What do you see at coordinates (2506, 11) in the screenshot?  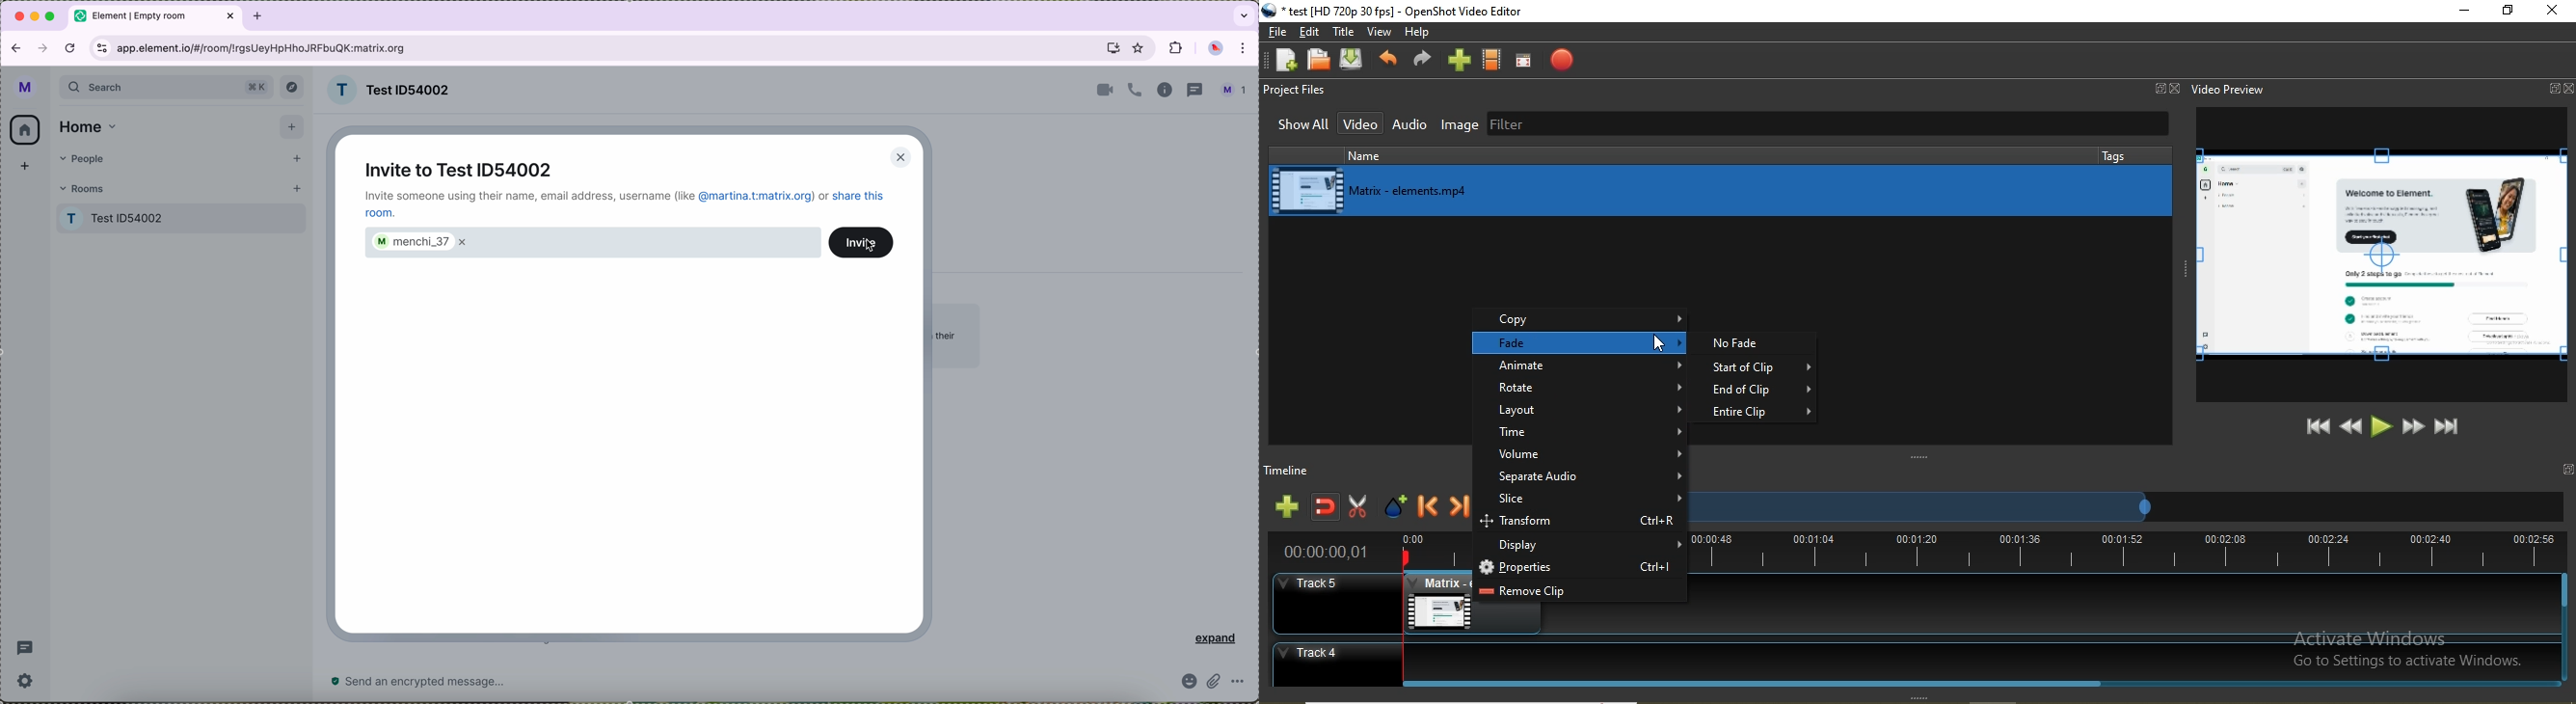 I see `Restore` at bounding box center [2506, 11].